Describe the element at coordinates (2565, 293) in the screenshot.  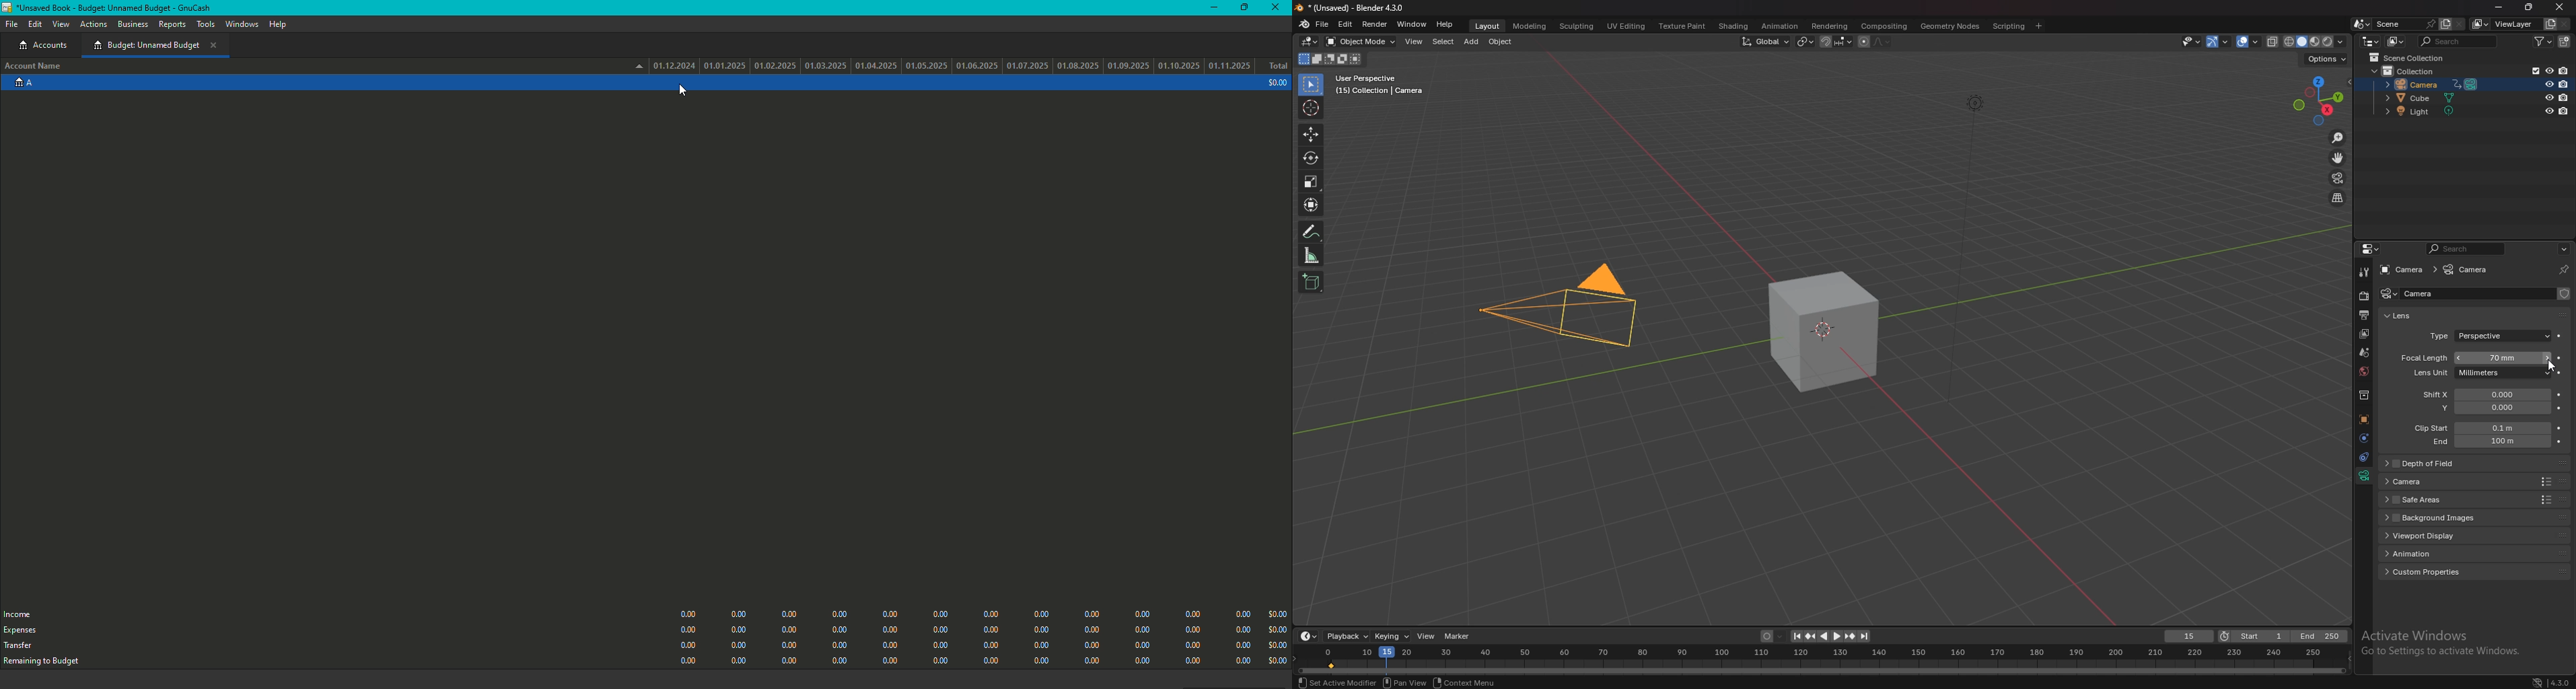
I see `fake user` at that location.